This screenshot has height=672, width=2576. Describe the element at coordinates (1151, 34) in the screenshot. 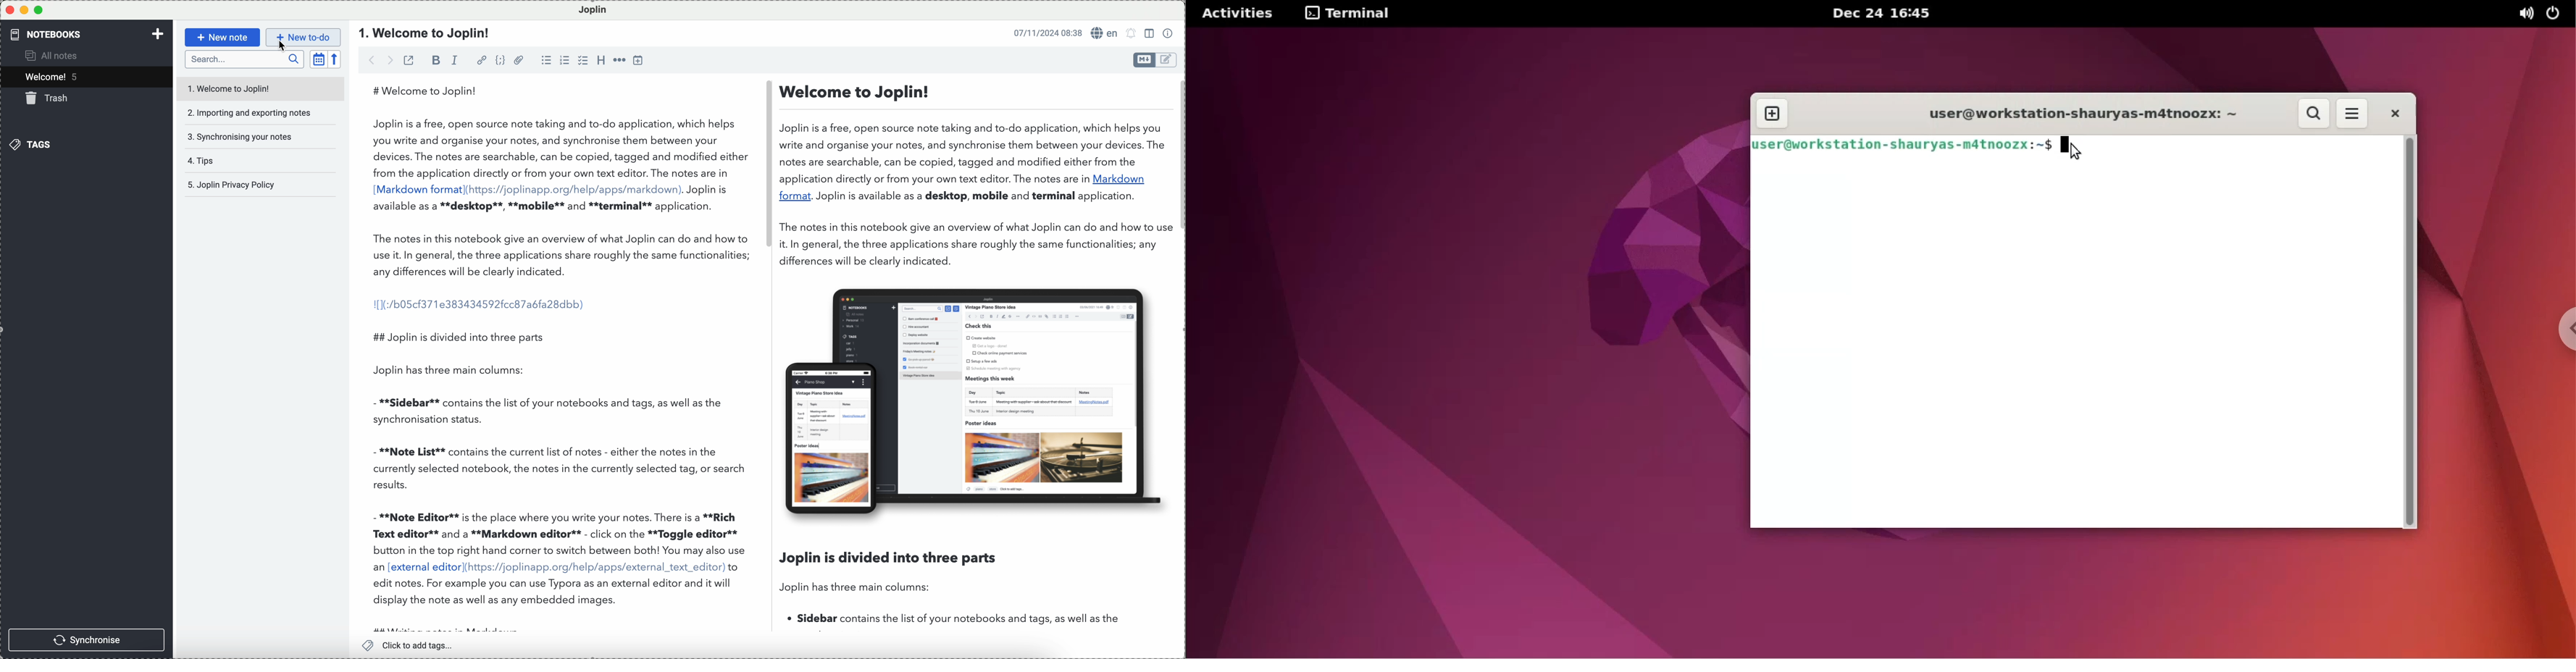

I see `toggle editor layout` at that location.